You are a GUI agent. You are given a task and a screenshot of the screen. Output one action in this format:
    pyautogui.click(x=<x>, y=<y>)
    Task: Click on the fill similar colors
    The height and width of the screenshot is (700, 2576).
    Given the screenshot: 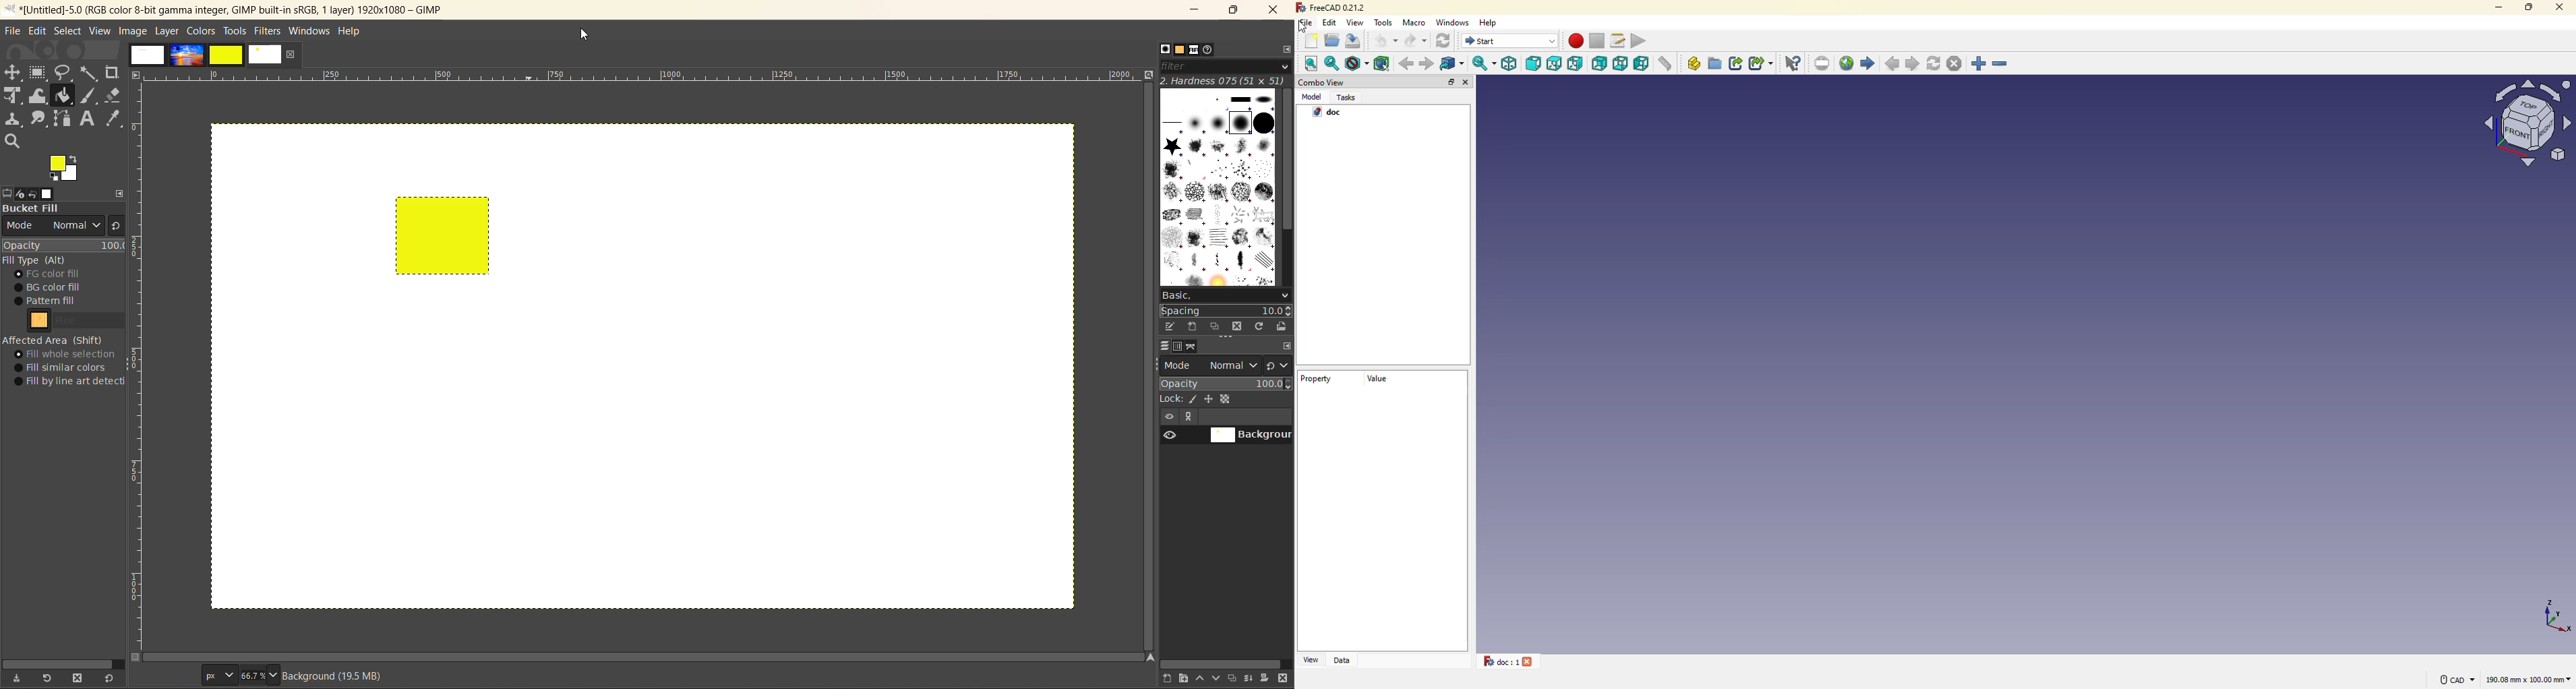 What is the action you would take?
    pyautogui.click(x=65, y=367)
    